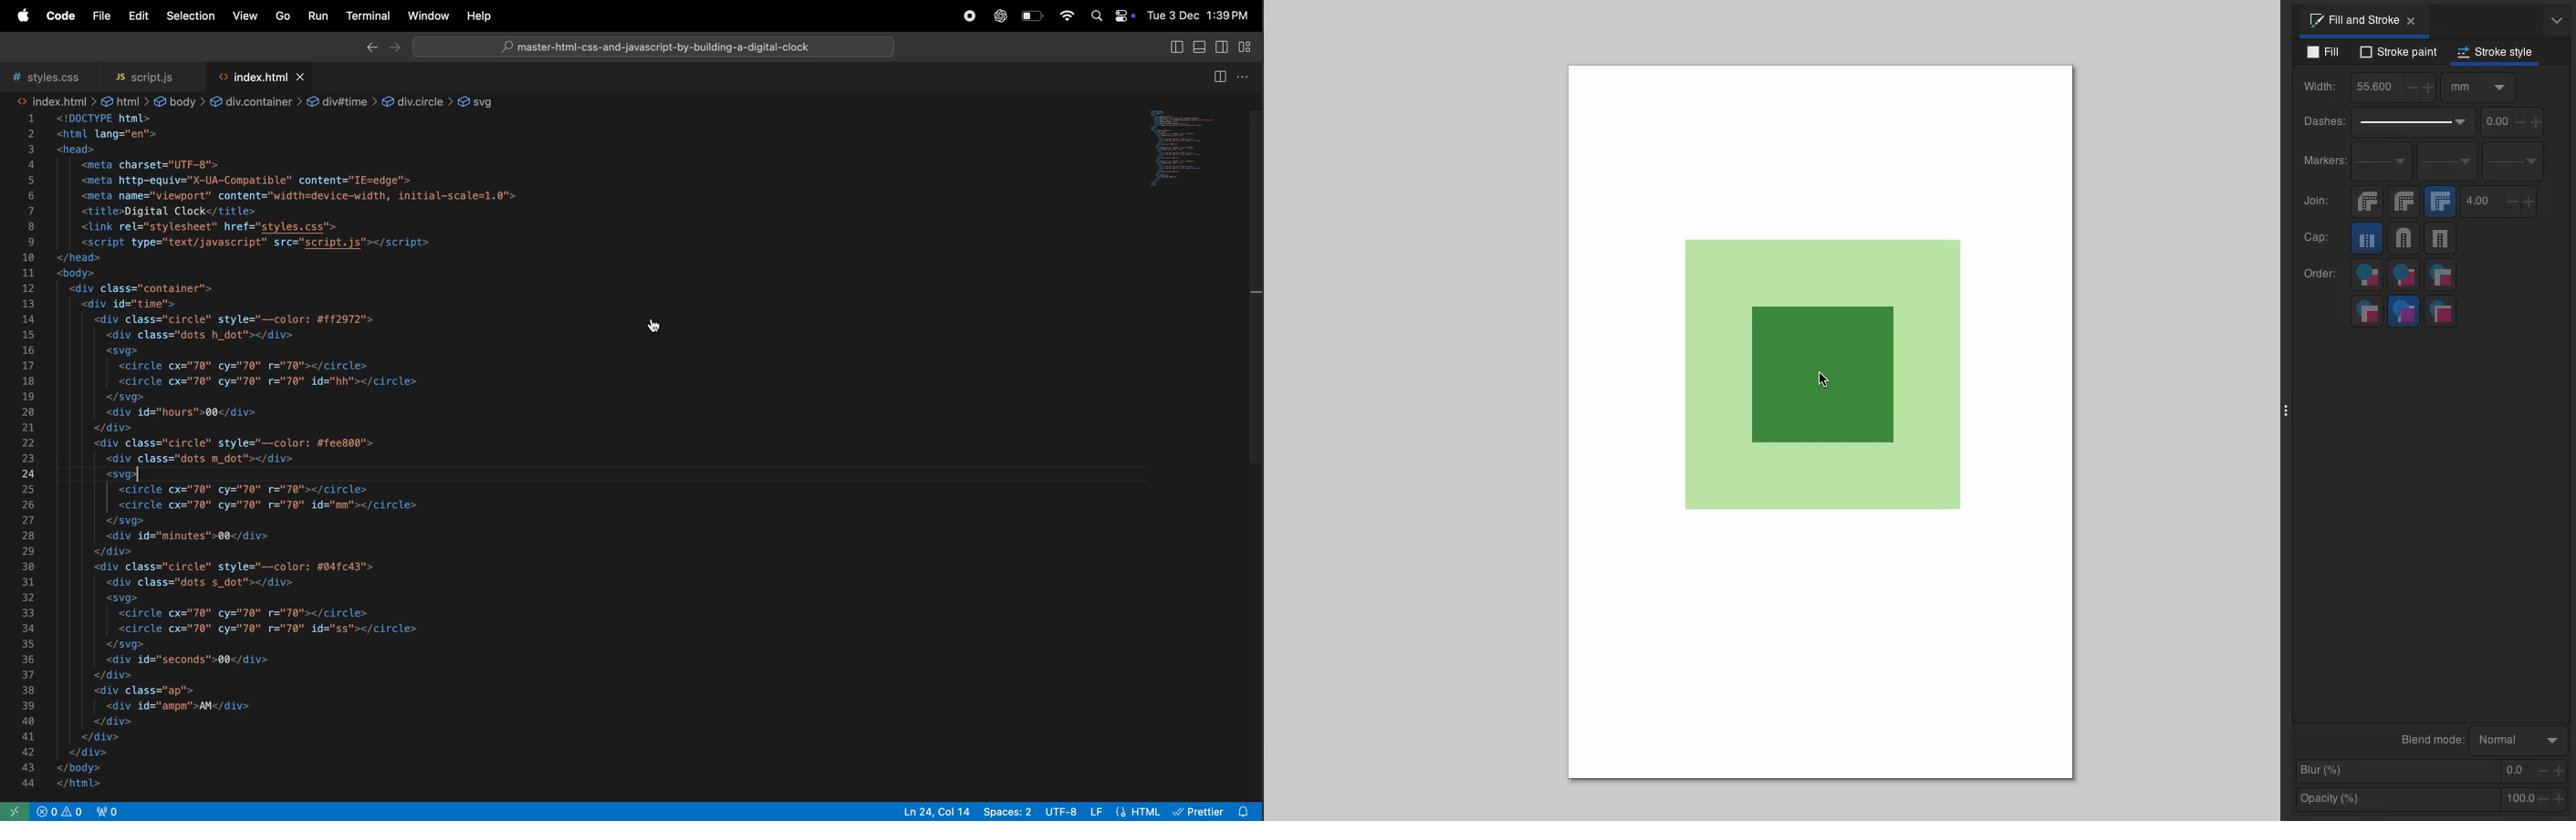  I want to click on html, so click(1128, 810).